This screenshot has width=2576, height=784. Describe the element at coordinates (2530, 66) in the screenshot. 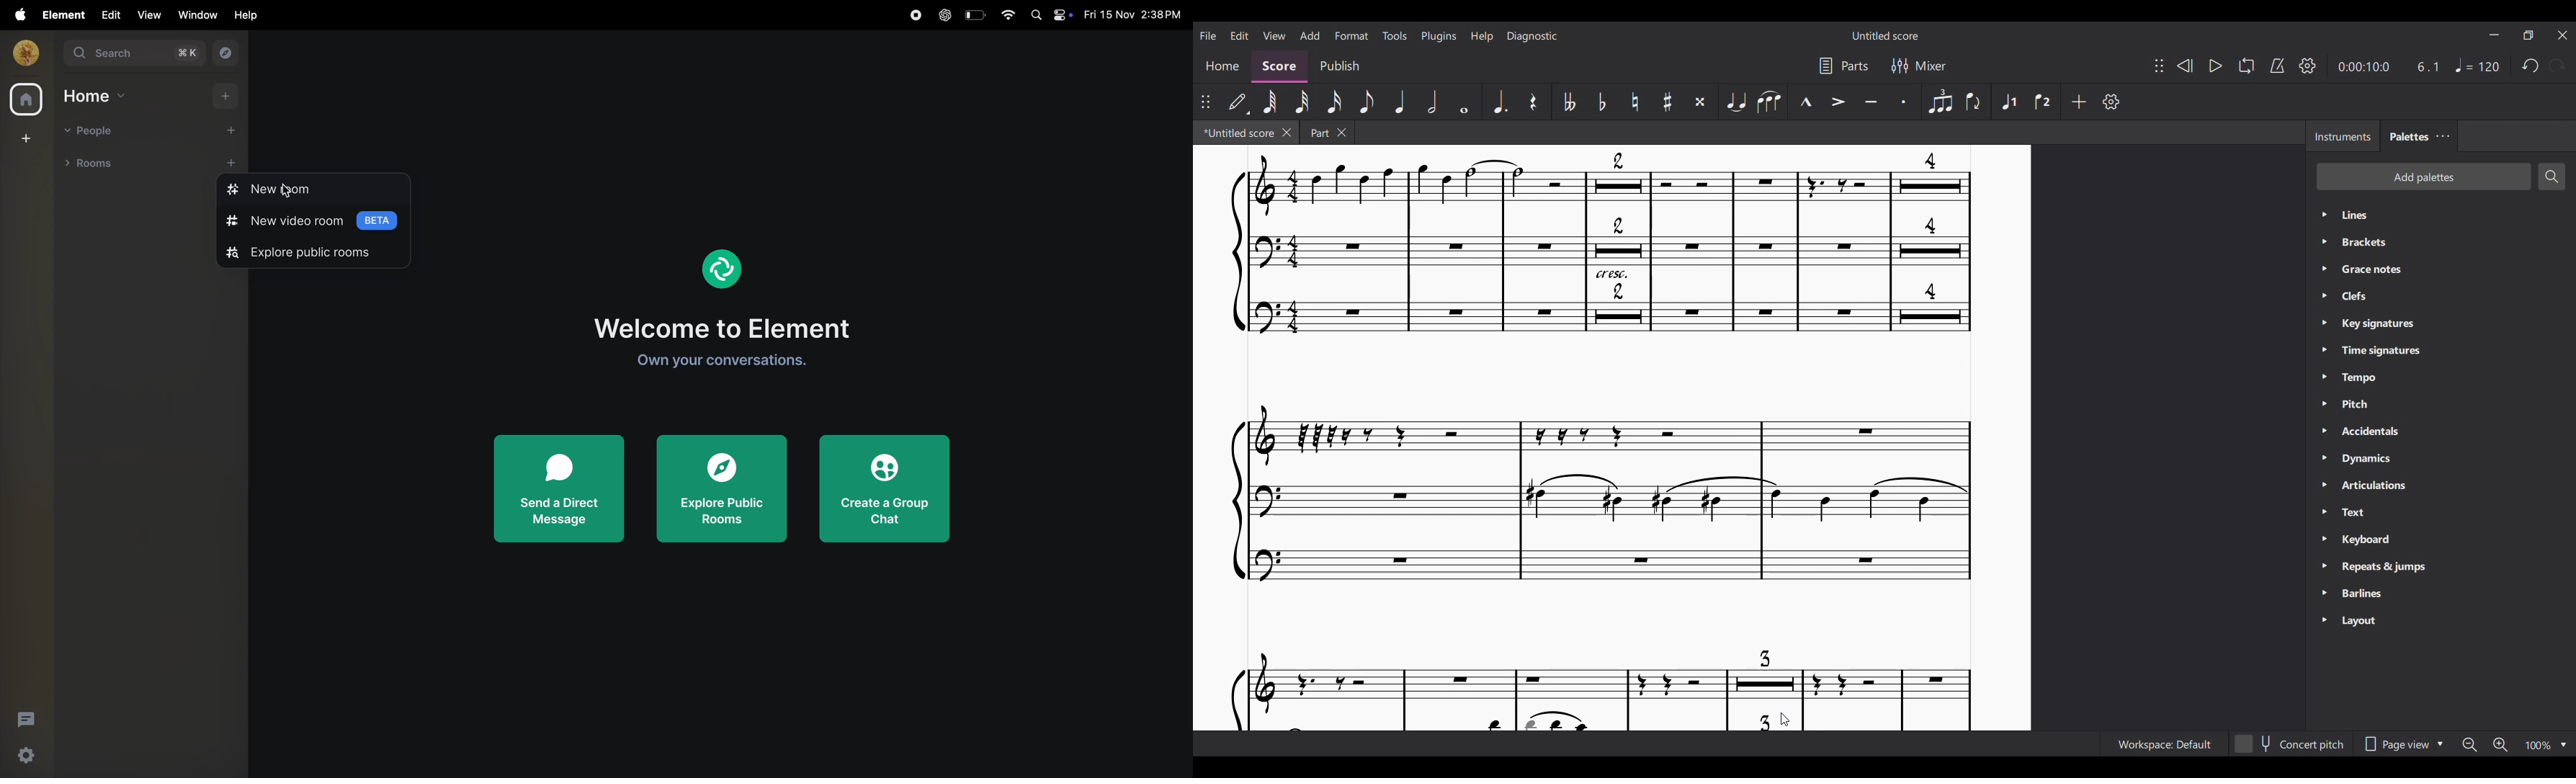

I see `Undo` at that location.